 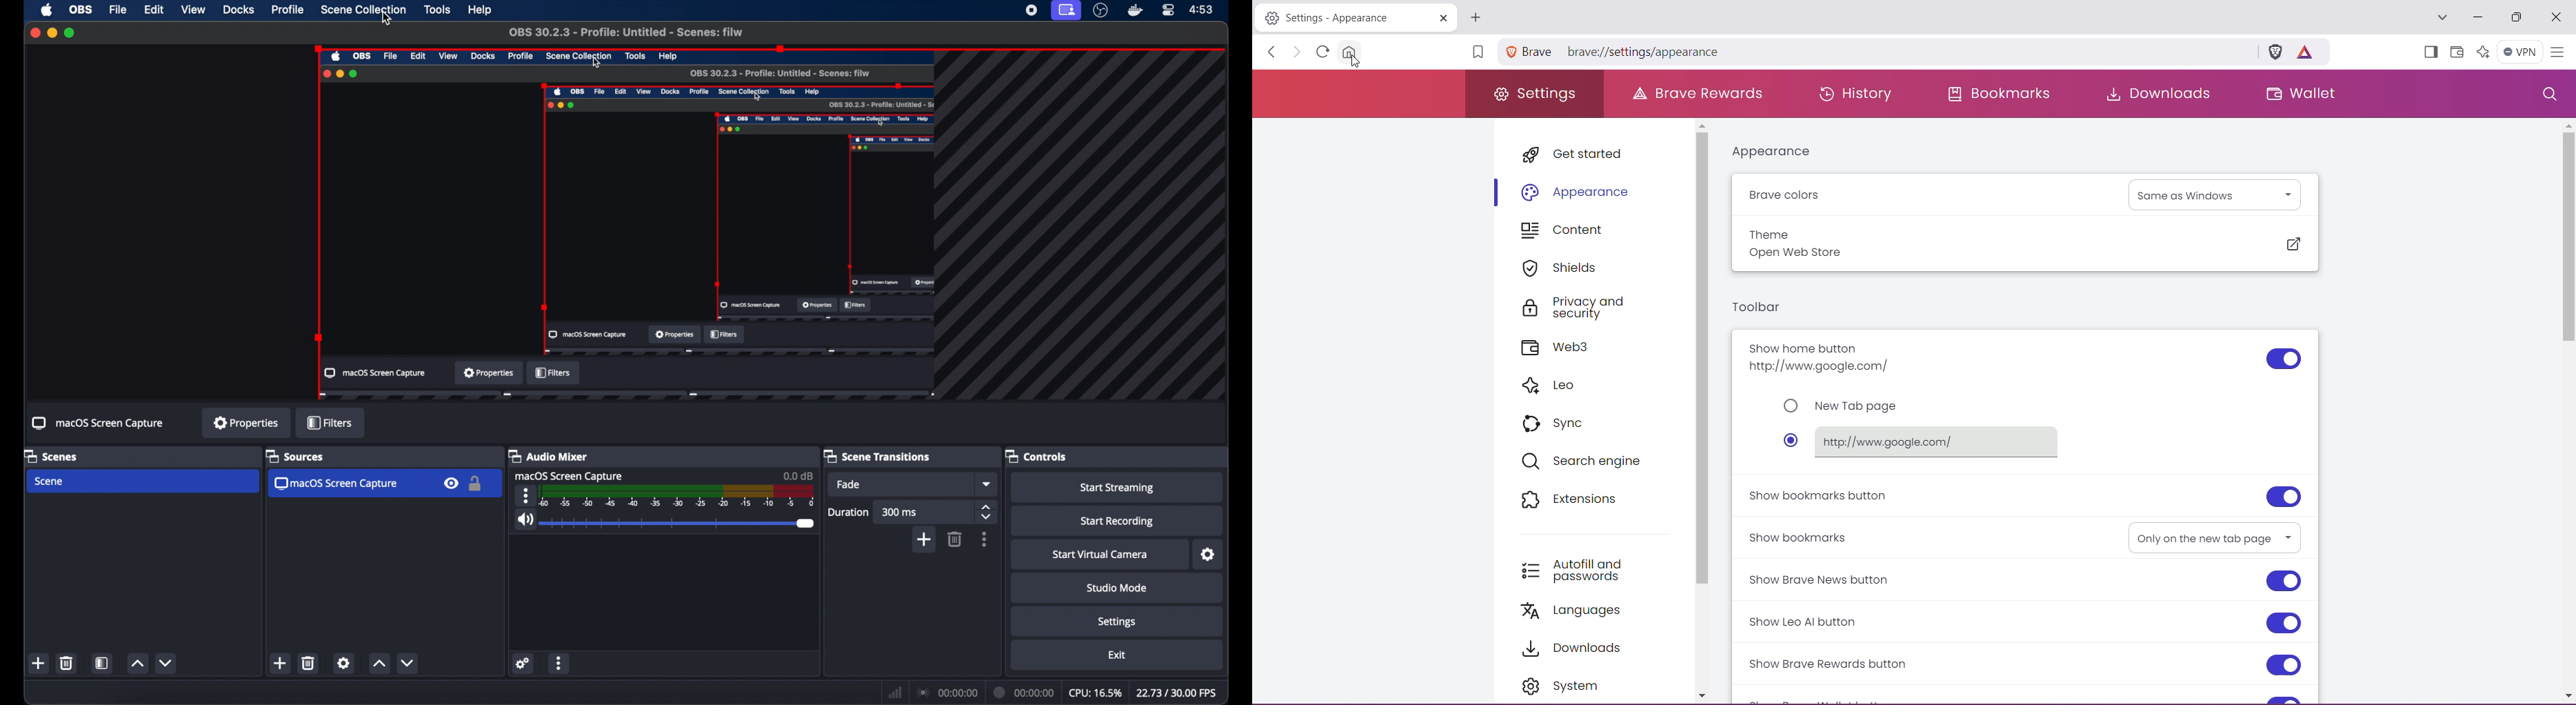 What do you see at coordinates (1563, 348) in the screenshot?
I see `Web3` at bounding box center [1563, 348].